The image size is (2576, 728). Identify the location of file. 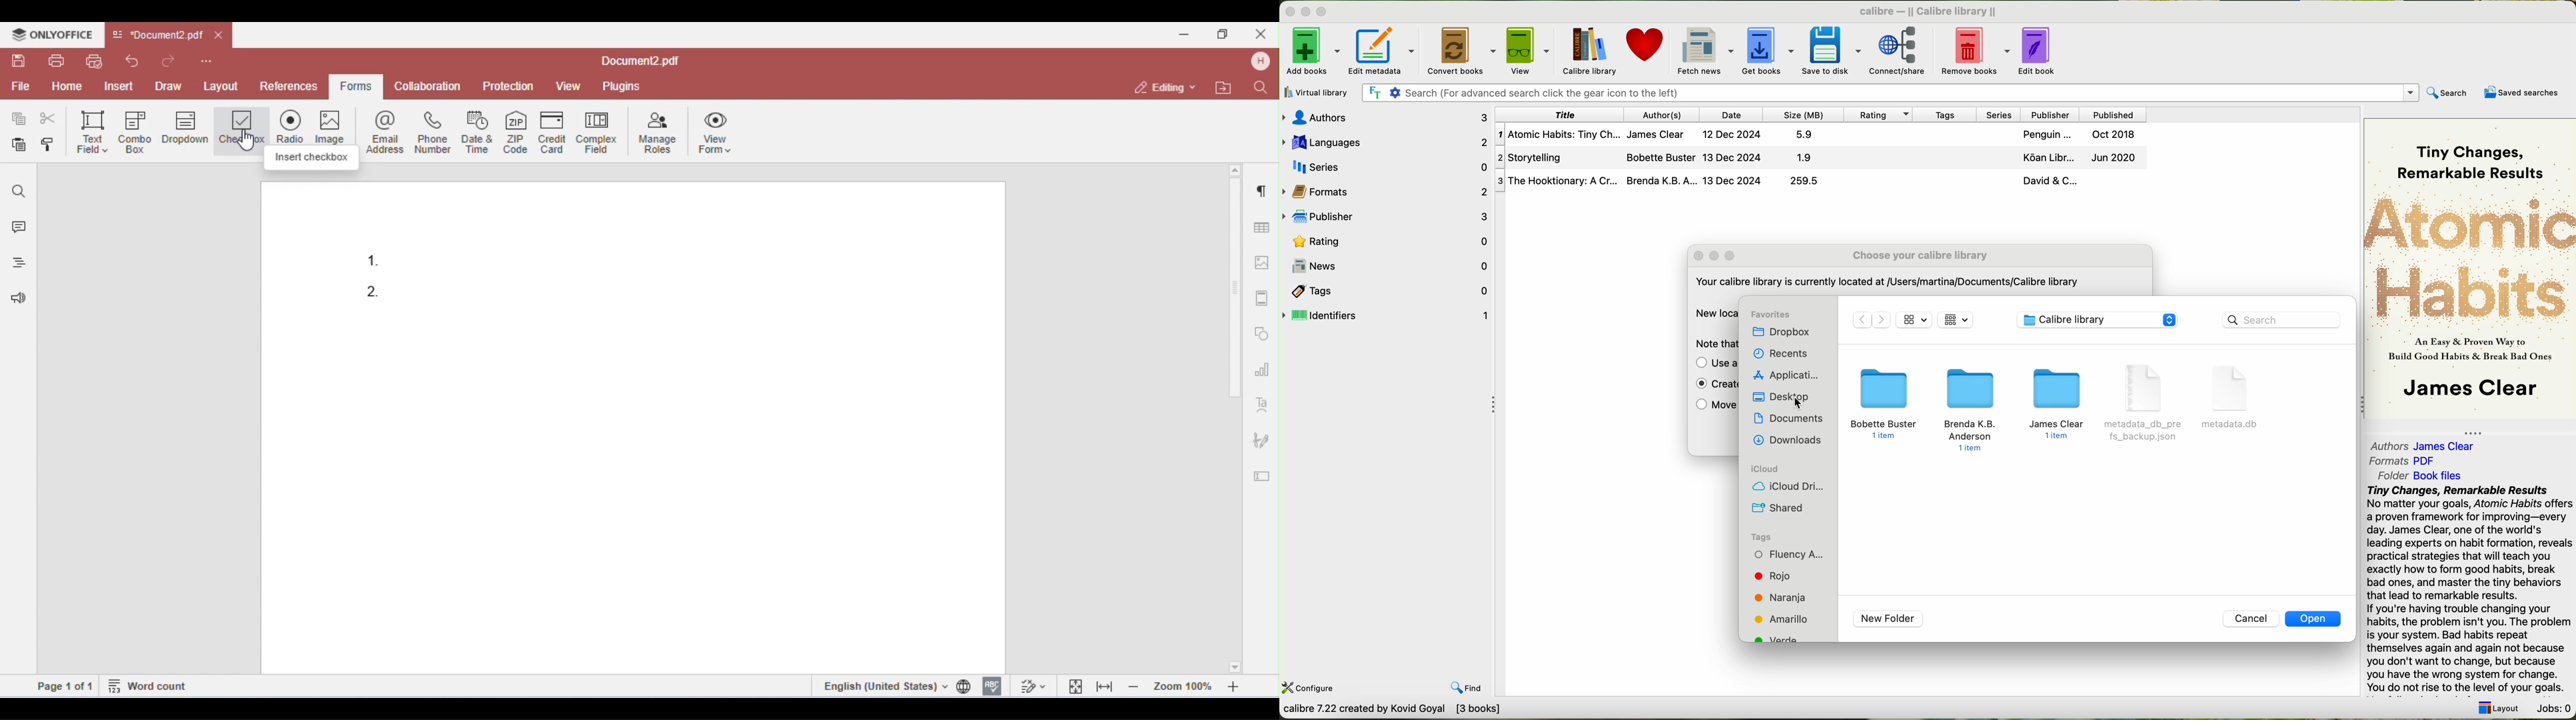
(2233, 396).